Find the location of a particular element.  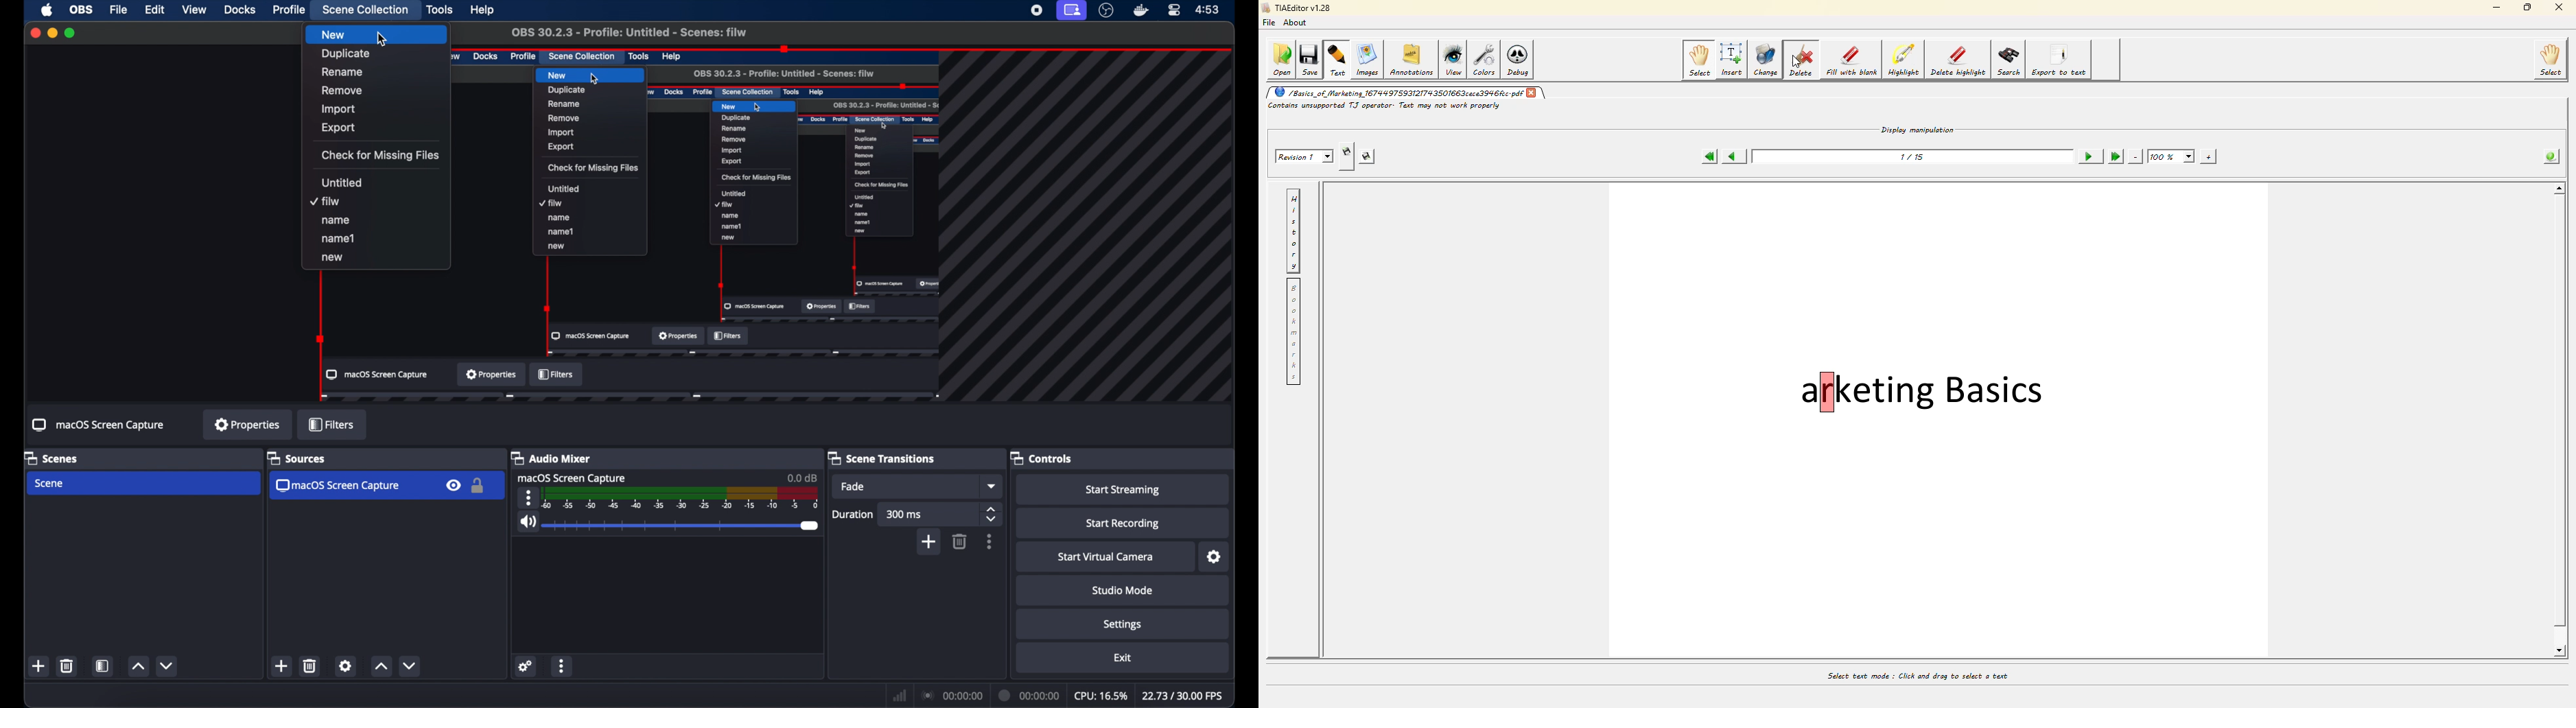

/Basics_of Marketing_1674497593121743501663cece3946fcc.pdf is located at coordinates (1398, 91).